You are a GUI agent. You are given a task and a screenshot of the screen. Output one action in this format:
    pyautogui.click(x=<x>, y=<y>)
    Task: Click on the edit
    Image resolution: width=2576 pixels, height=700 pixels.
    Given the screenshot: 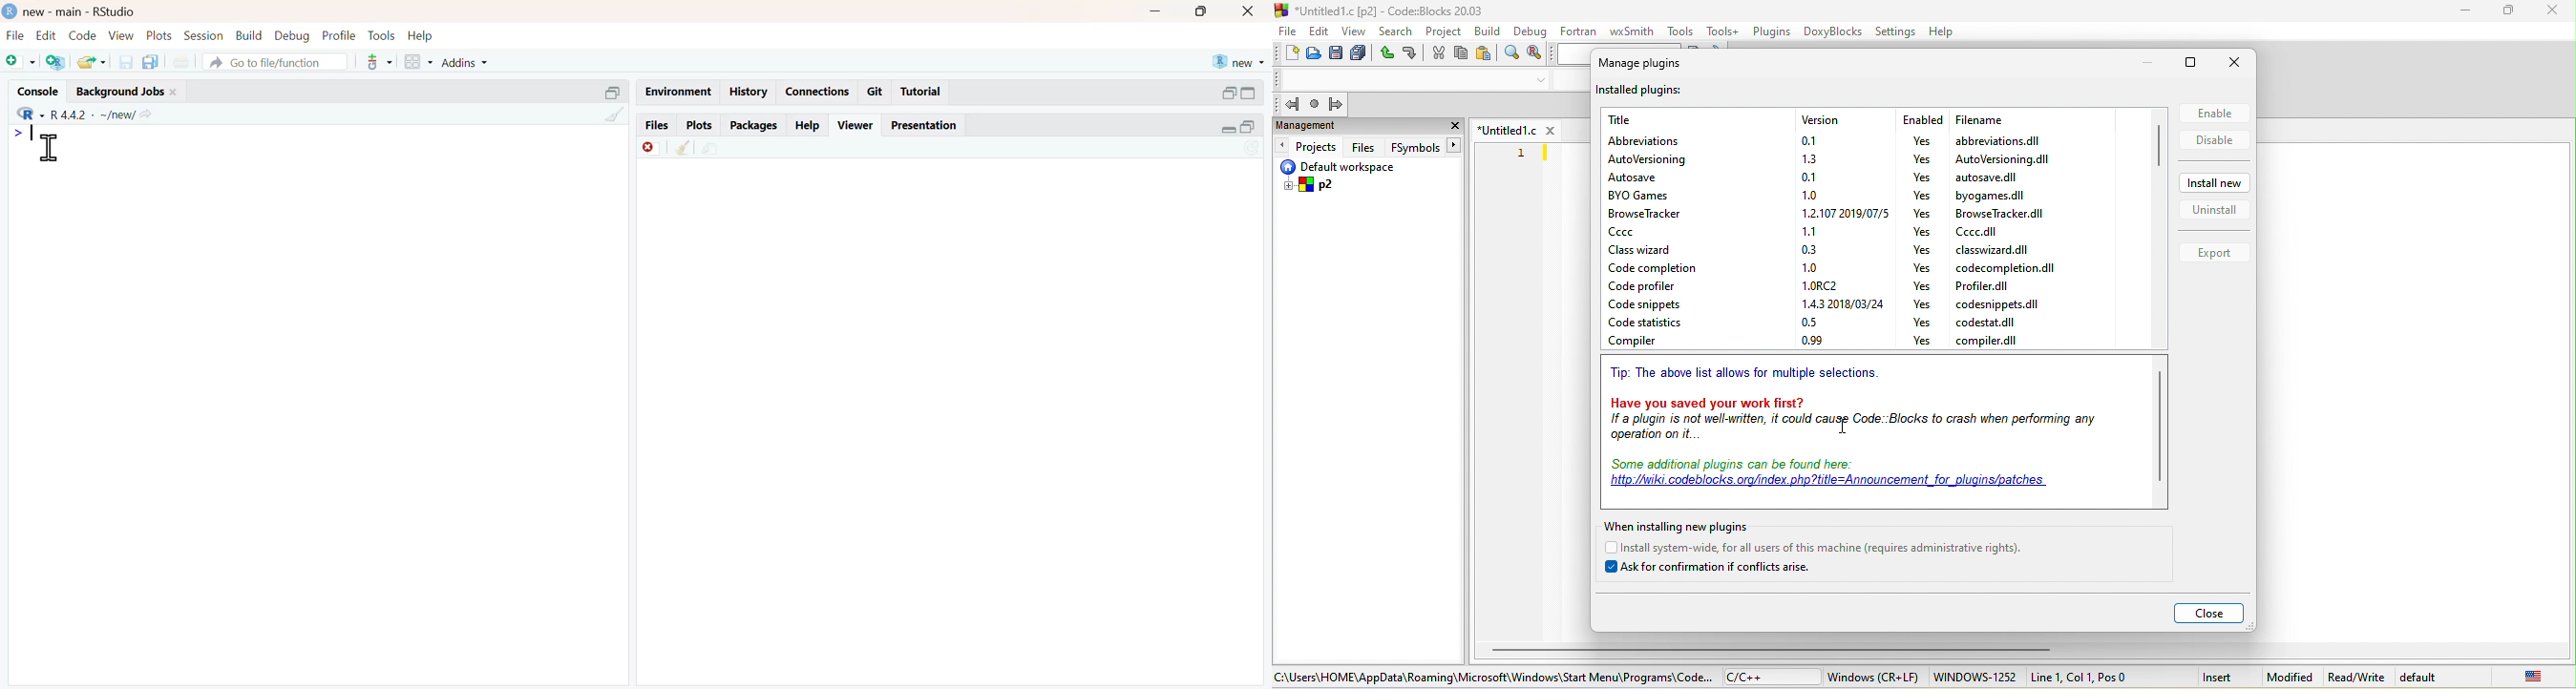 What is the action you would take?
    pyautogui.click(x=46, y=34)
    